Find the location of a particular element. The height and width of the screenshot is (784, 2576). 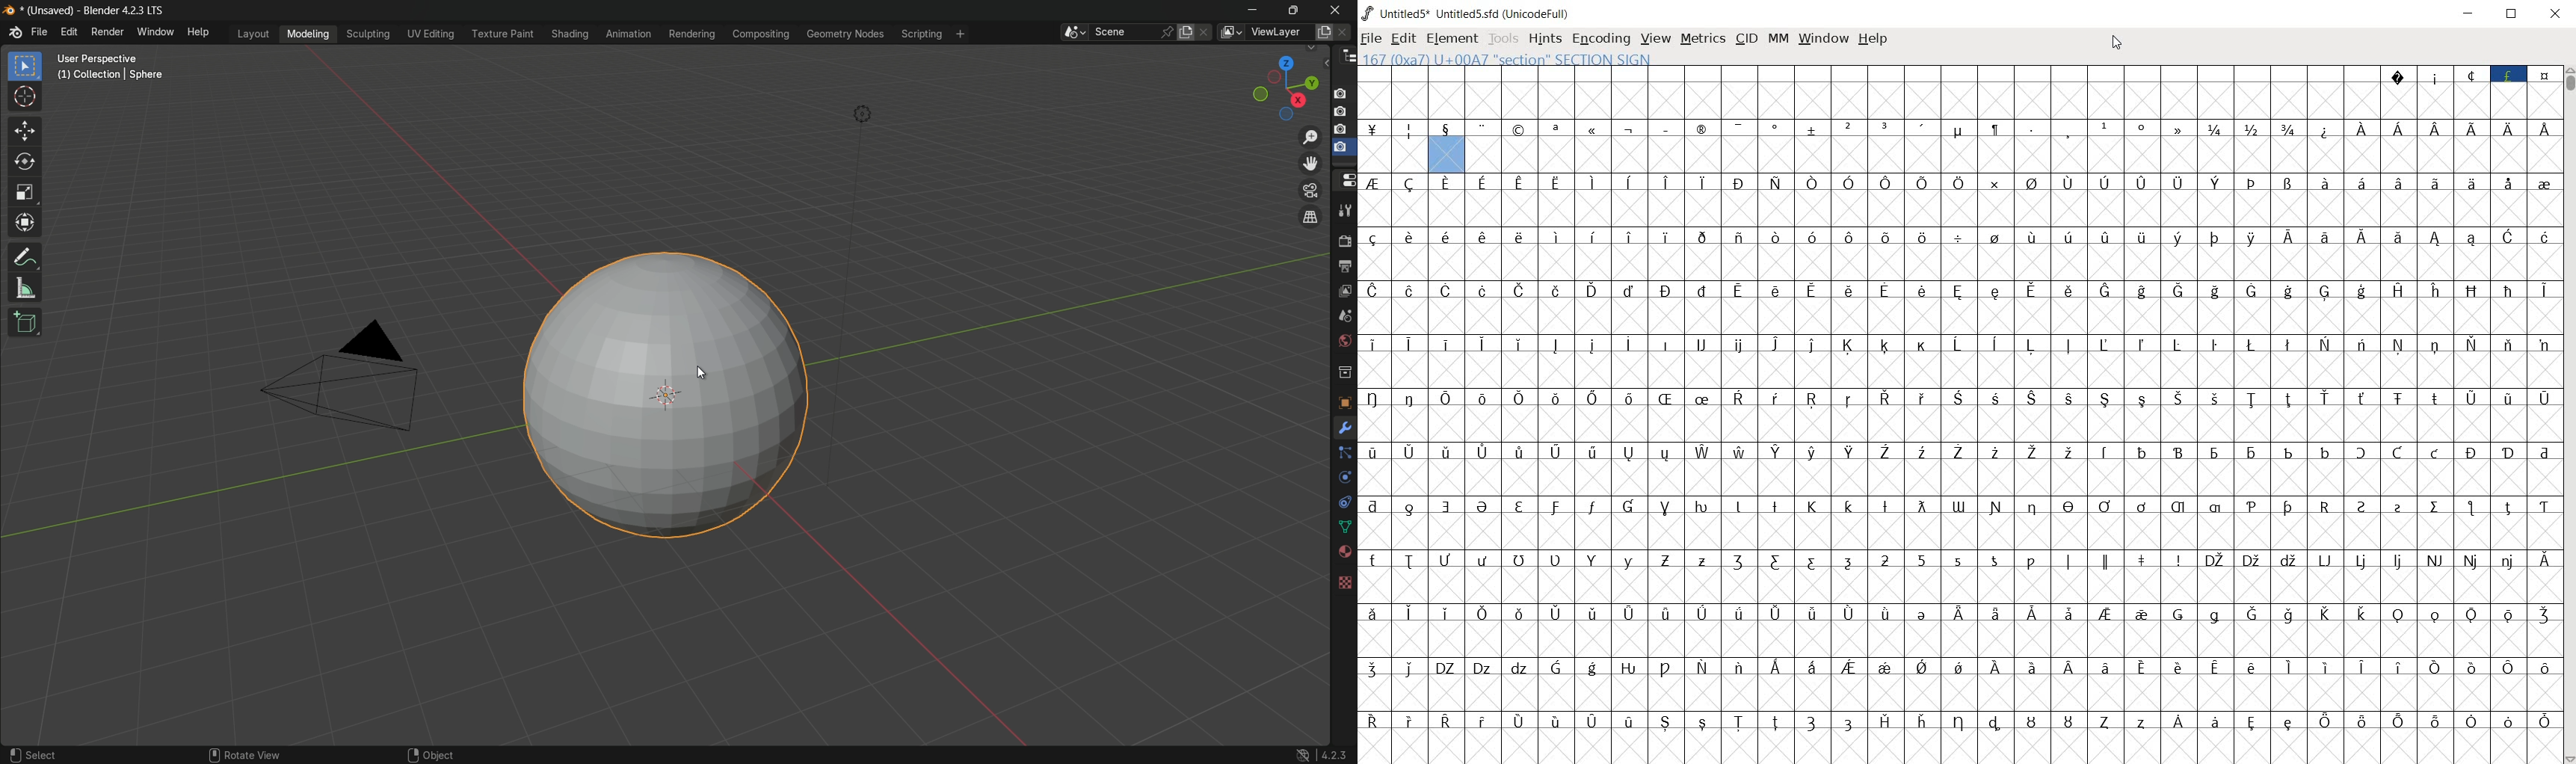

empty cells is located at coordinates (1959, 476).